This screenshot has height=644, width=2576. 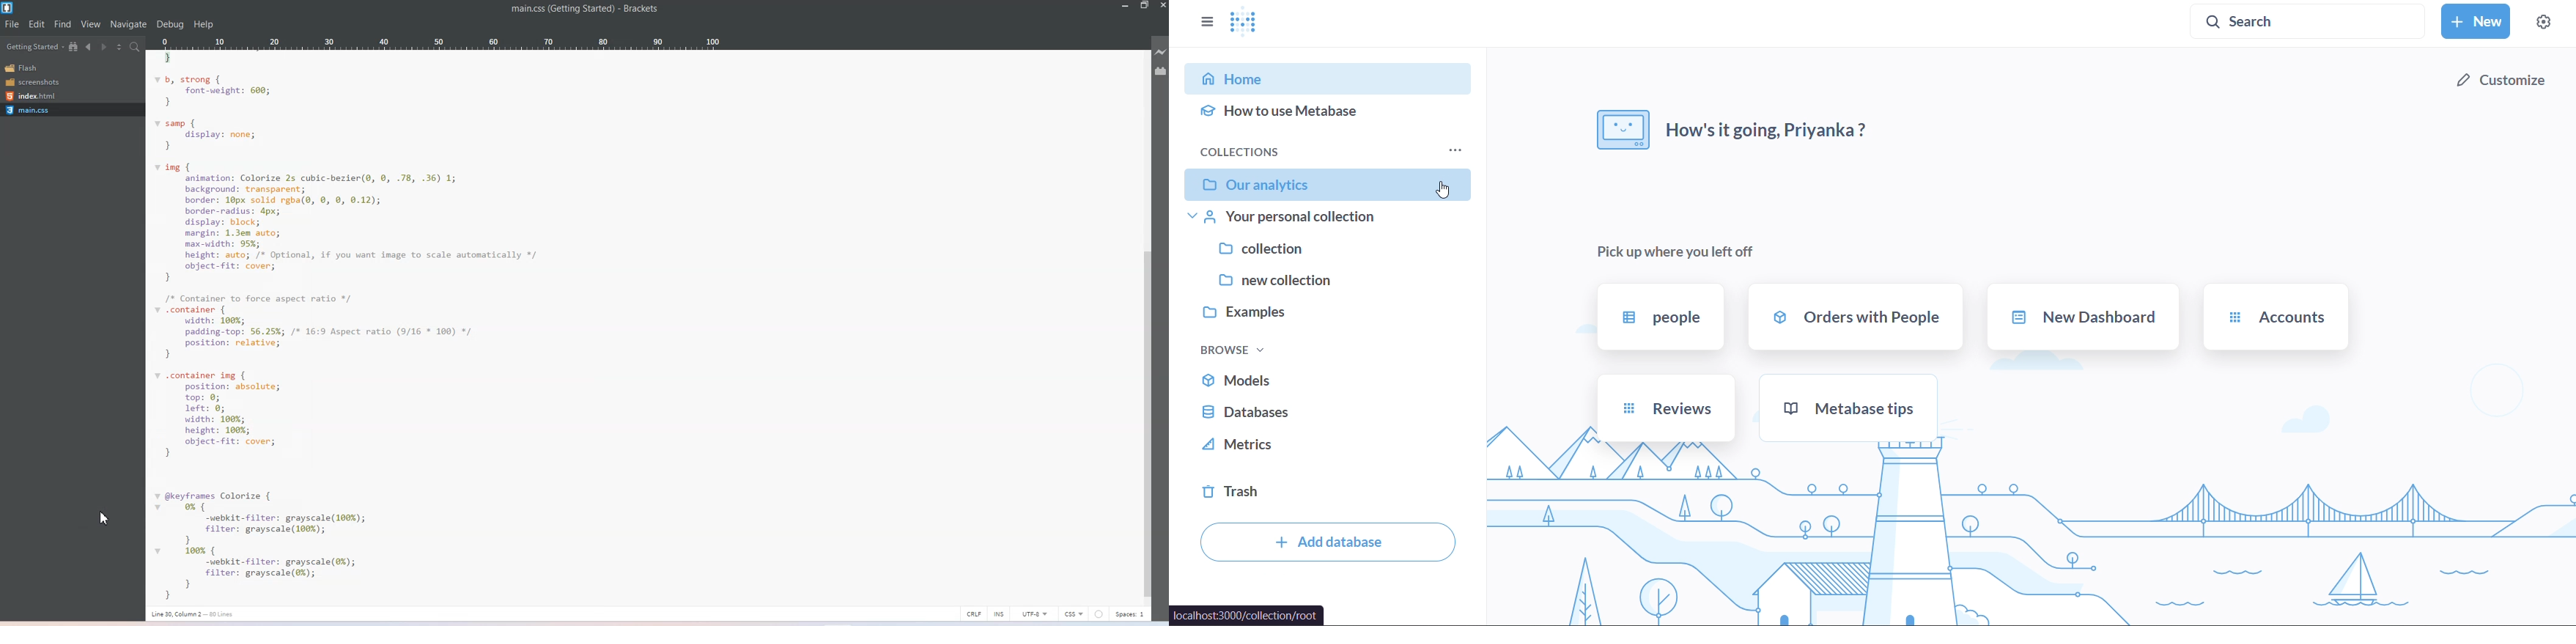 I want to click on models, so click(x=1318, y=380).